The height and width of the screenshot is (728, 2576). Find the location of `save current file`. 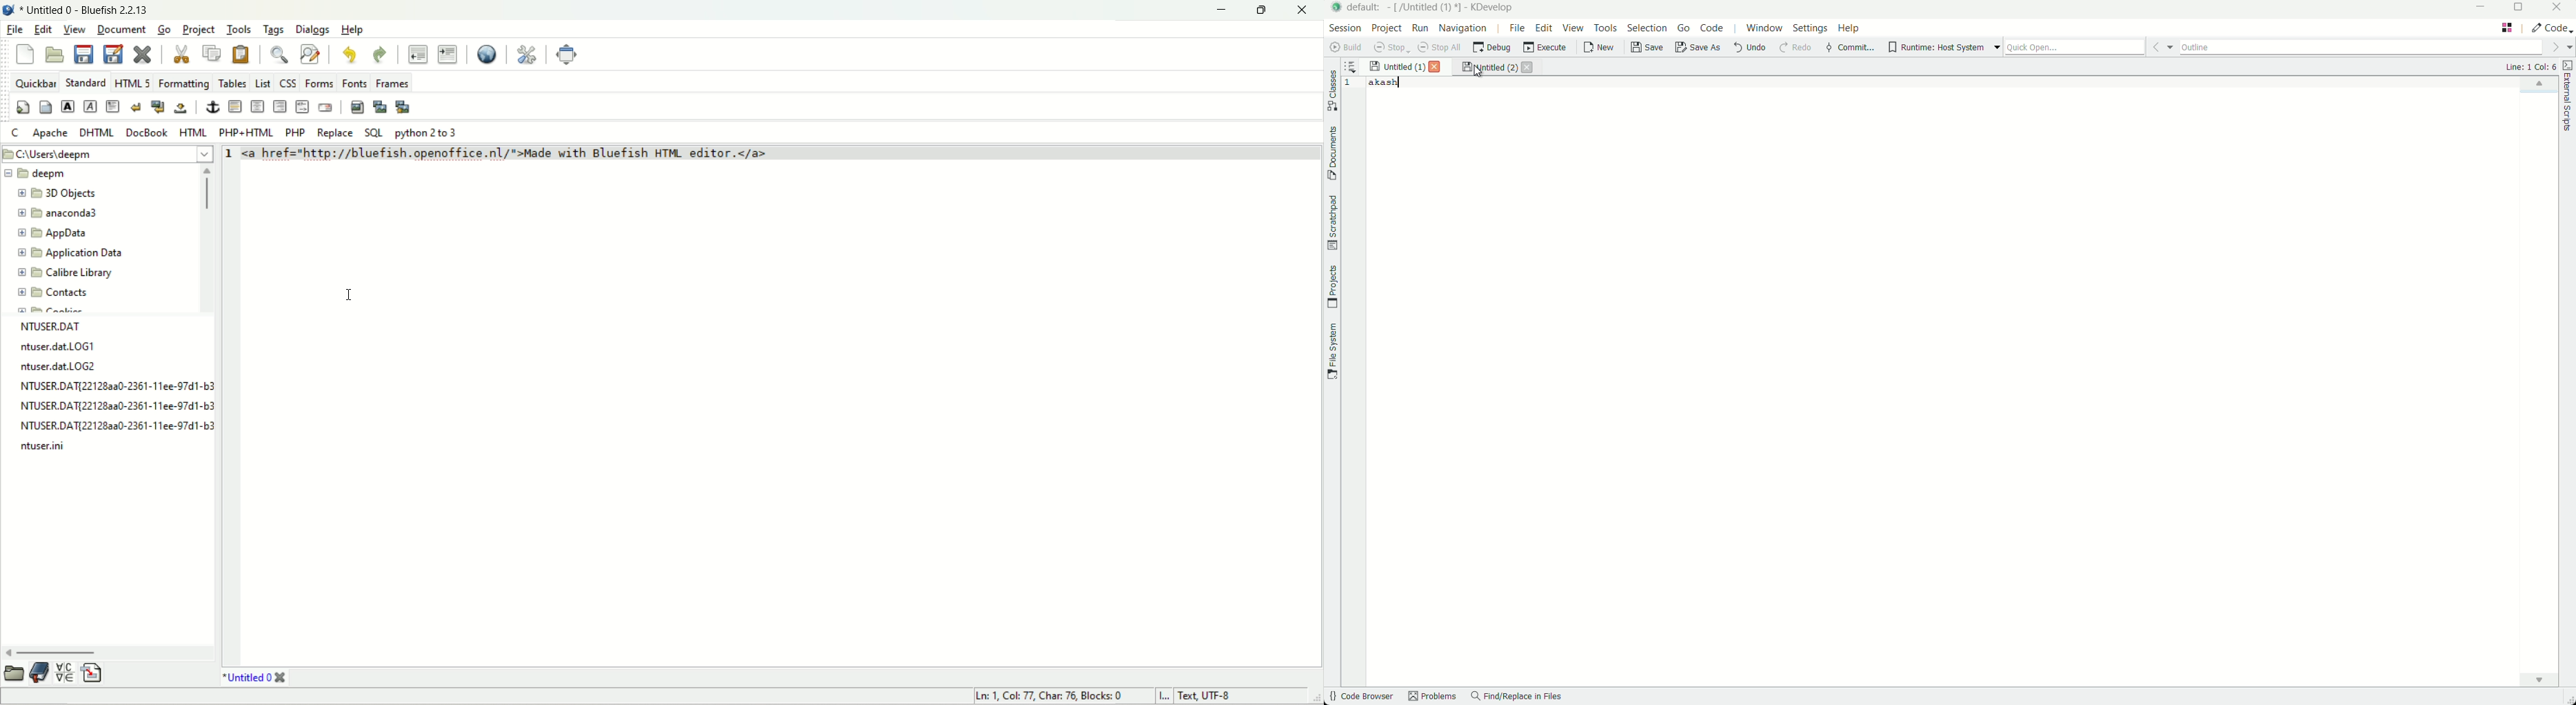

save current file is located at coordinates (83, 54).